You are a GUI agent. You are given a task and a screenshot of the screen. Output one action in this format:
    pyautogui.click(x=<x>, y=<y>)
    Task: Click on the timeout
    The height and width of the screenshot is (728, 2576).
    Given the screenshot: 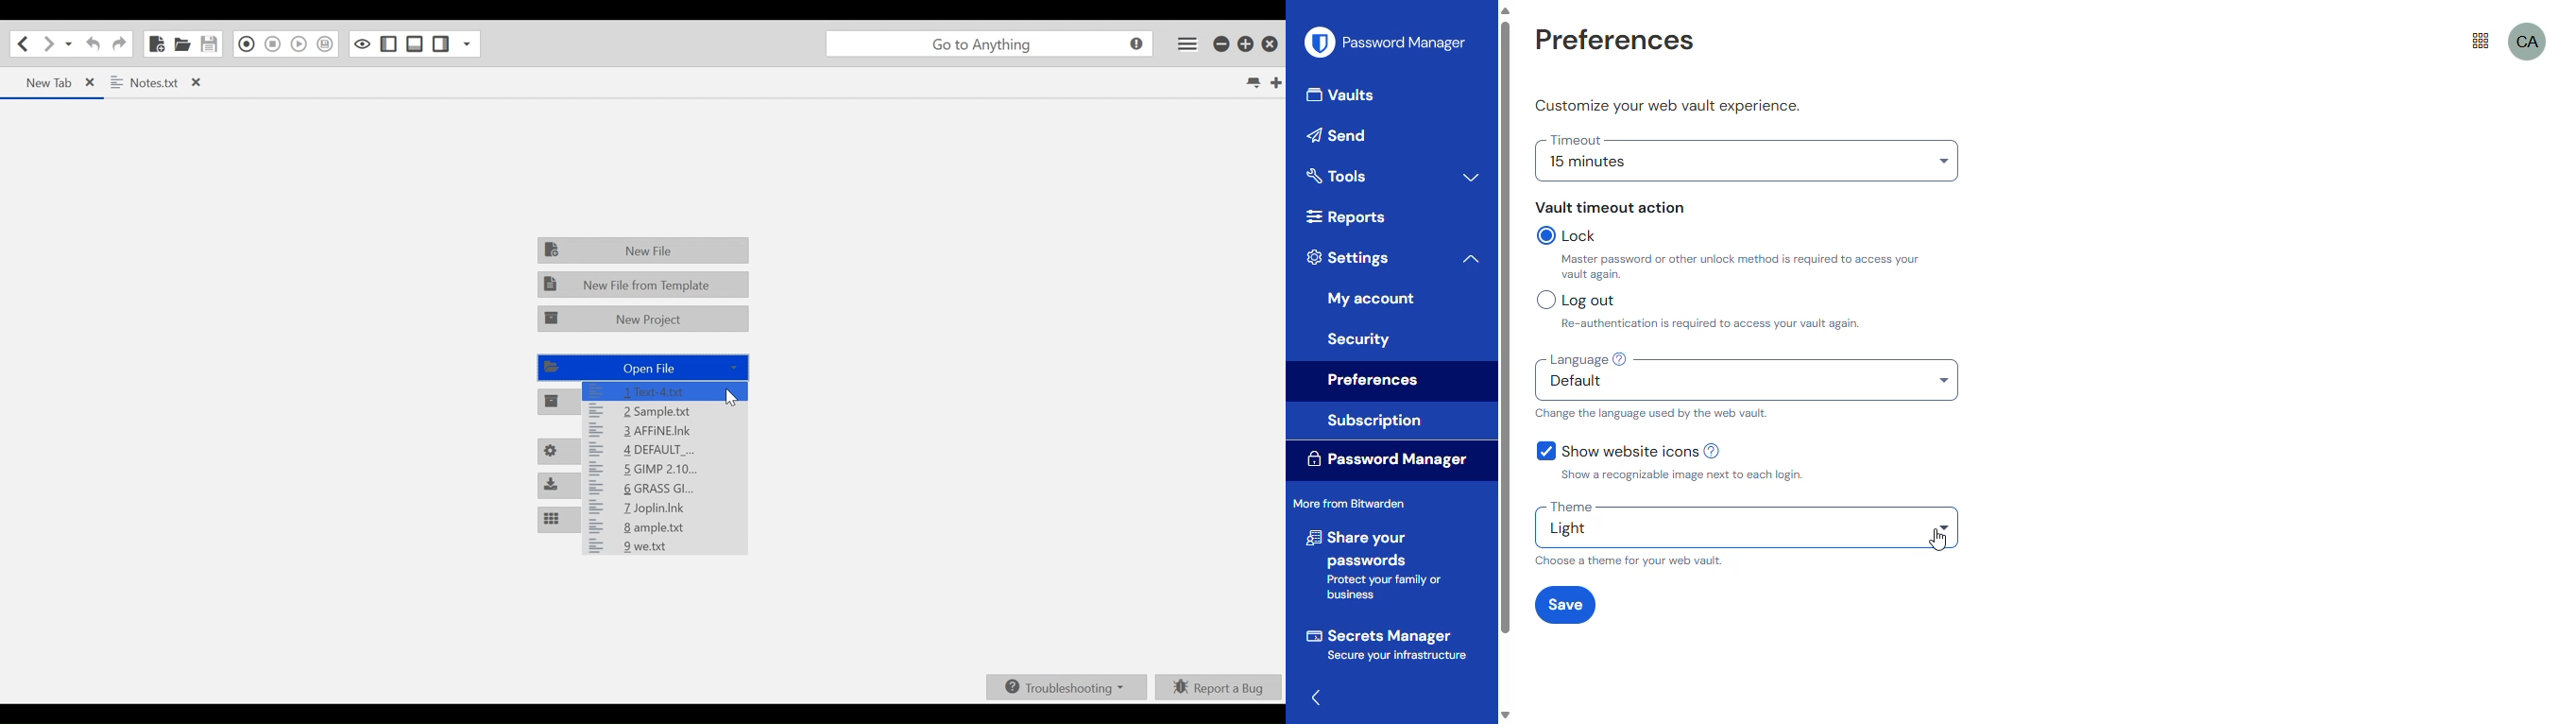 What is the action you would take?
    pyautogui.click(x=1577, y=140)
    